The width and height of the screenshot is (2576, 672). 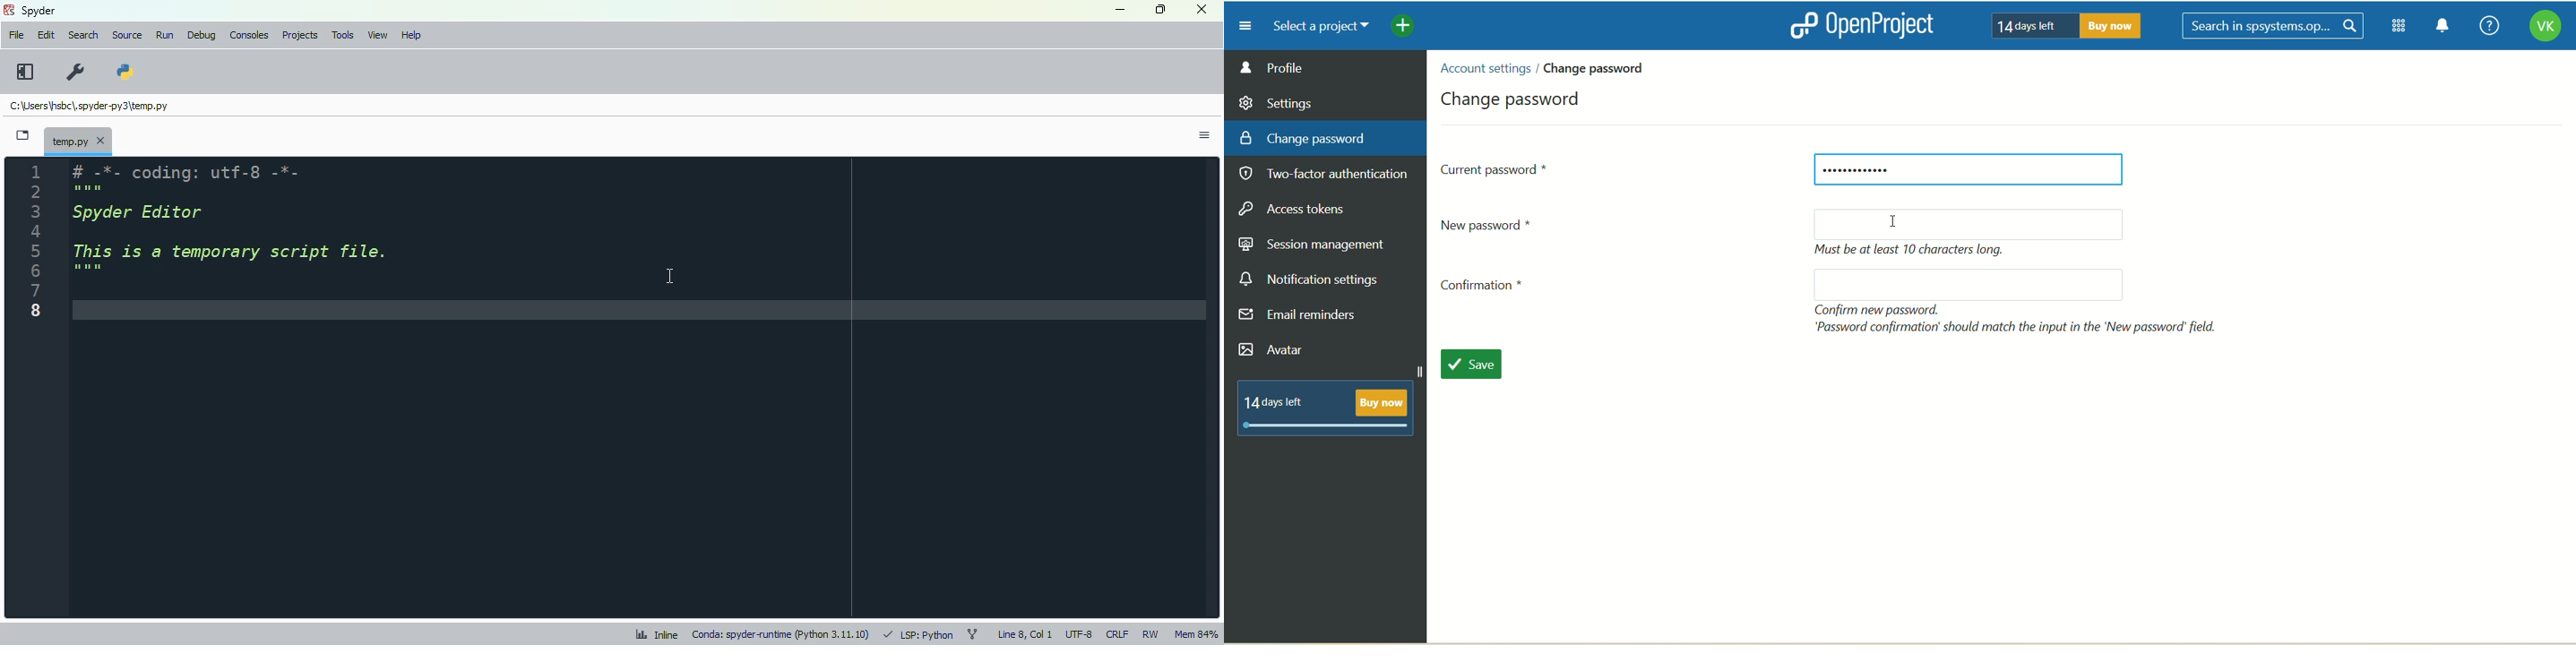 What do you see at coordinates (1117, 633) in the screenshot?
I see `CRLF` at bounding box center [1117, 633].